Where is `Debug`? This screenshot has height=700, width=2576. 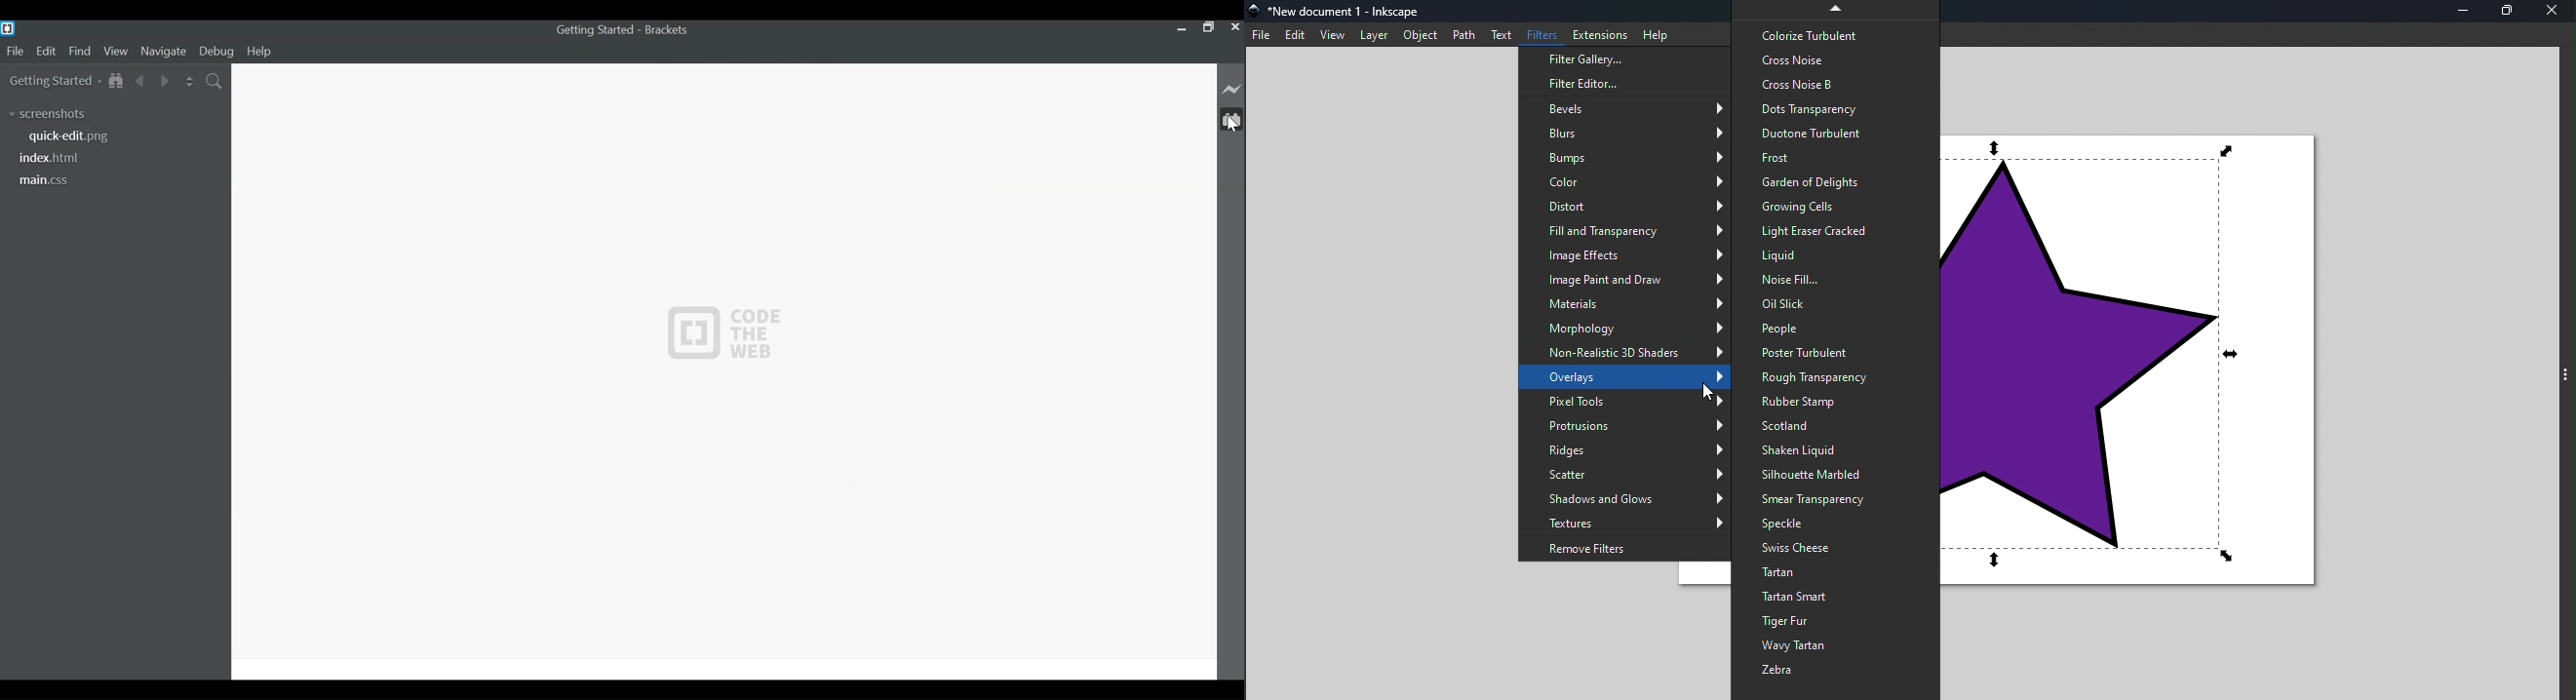 Debug is located at coordinates (217, 53).